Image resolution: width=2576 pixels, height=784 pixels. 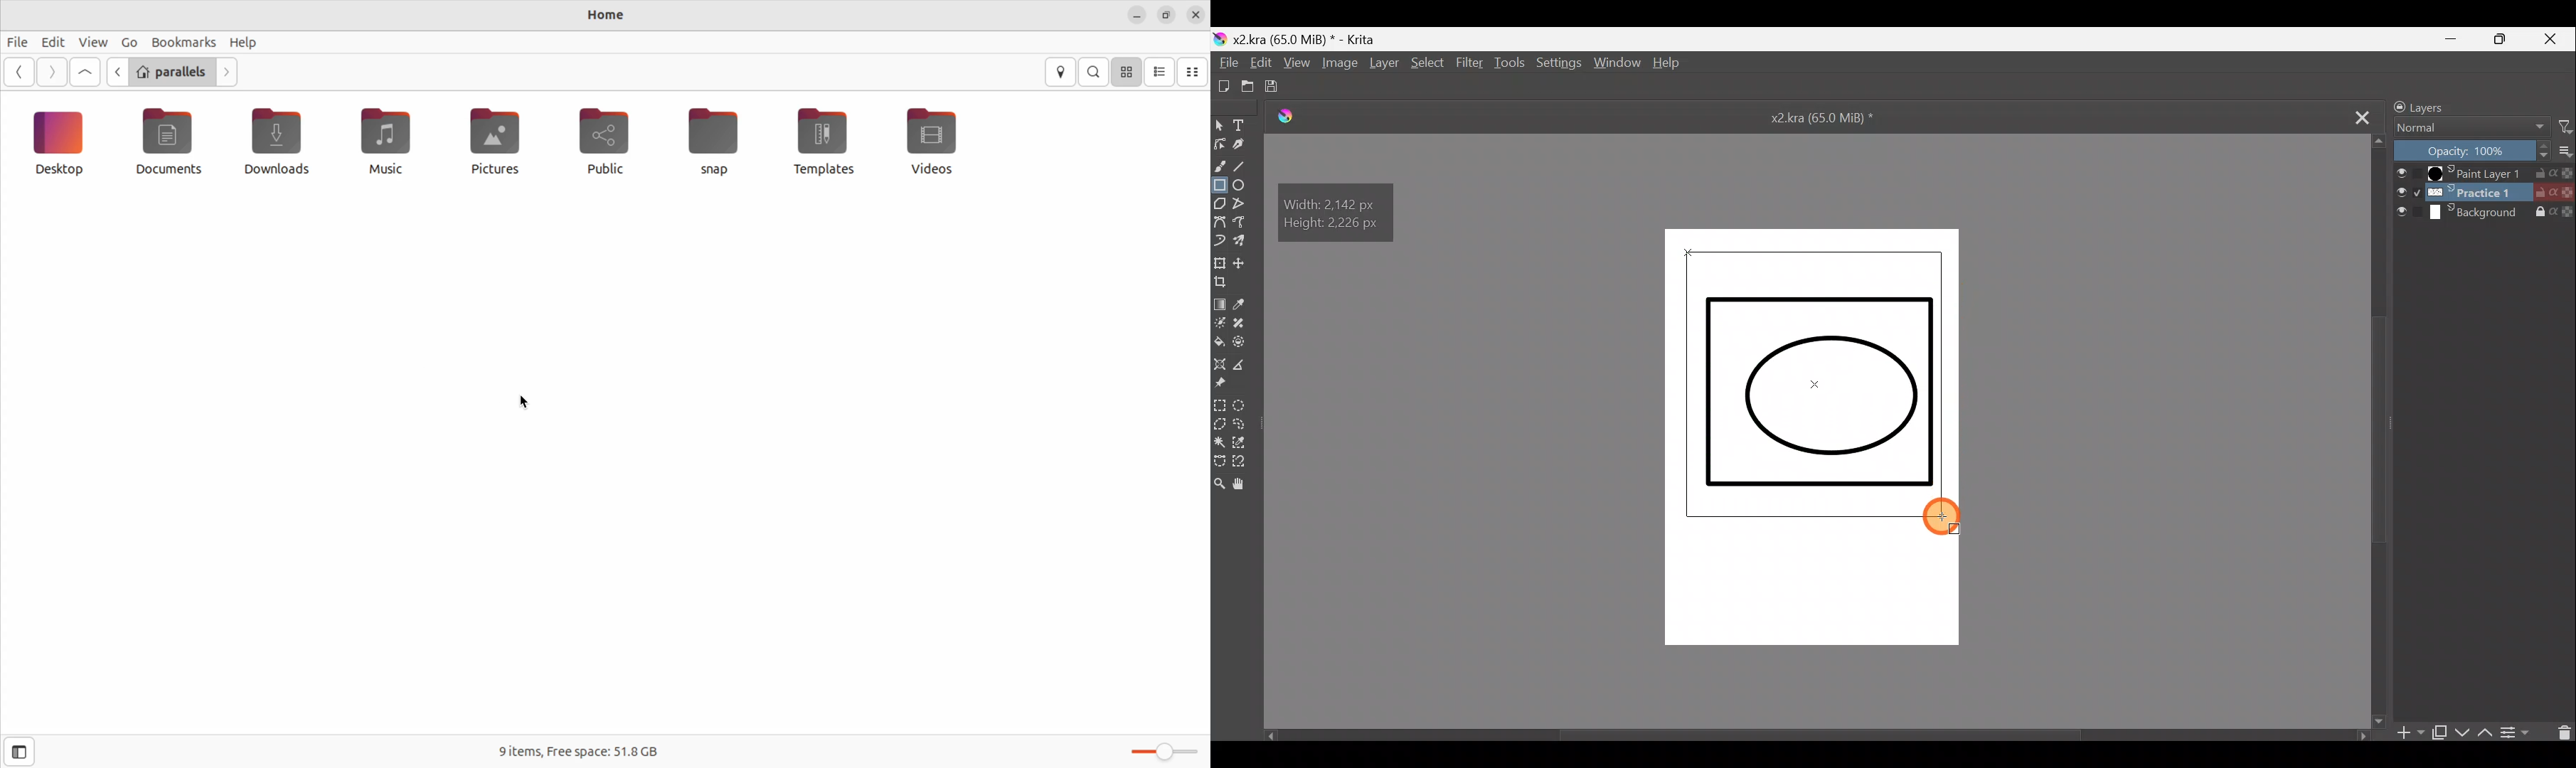 What do you see at coordinates (600, 140) in the screenshot?
I see `public ` at bounding box center [600, 140].